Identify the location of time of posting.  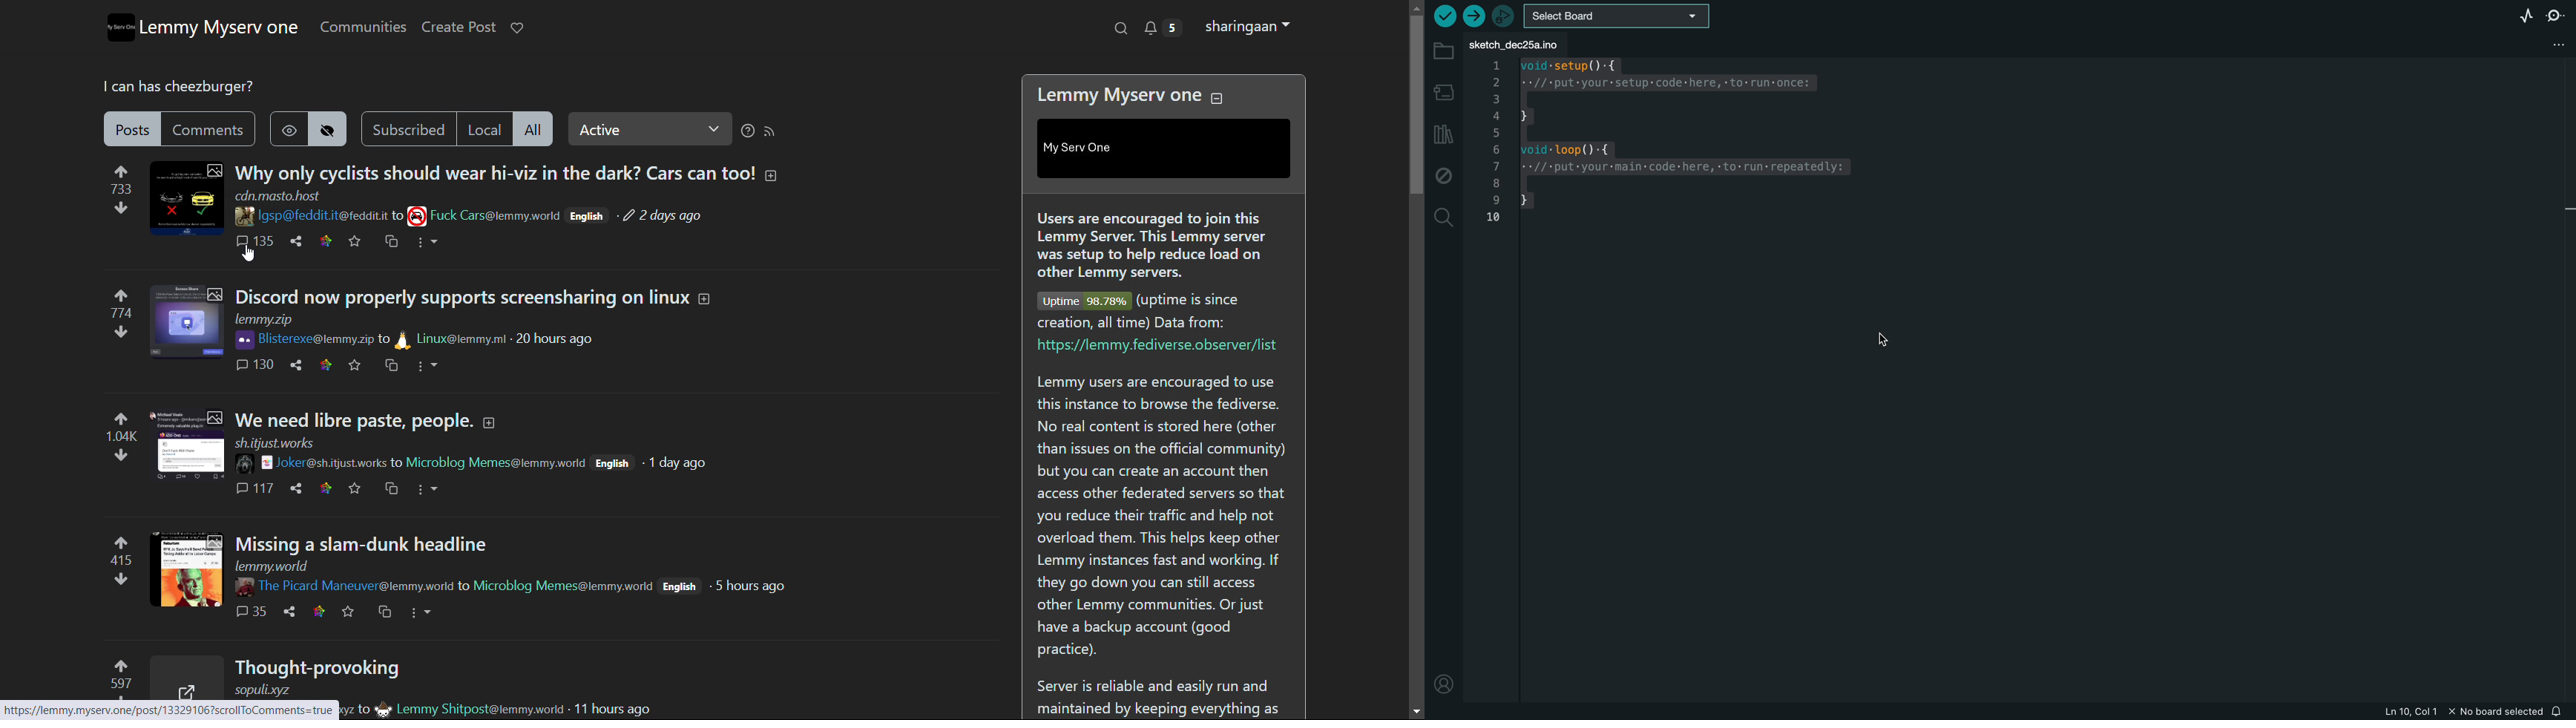
(663, 216).